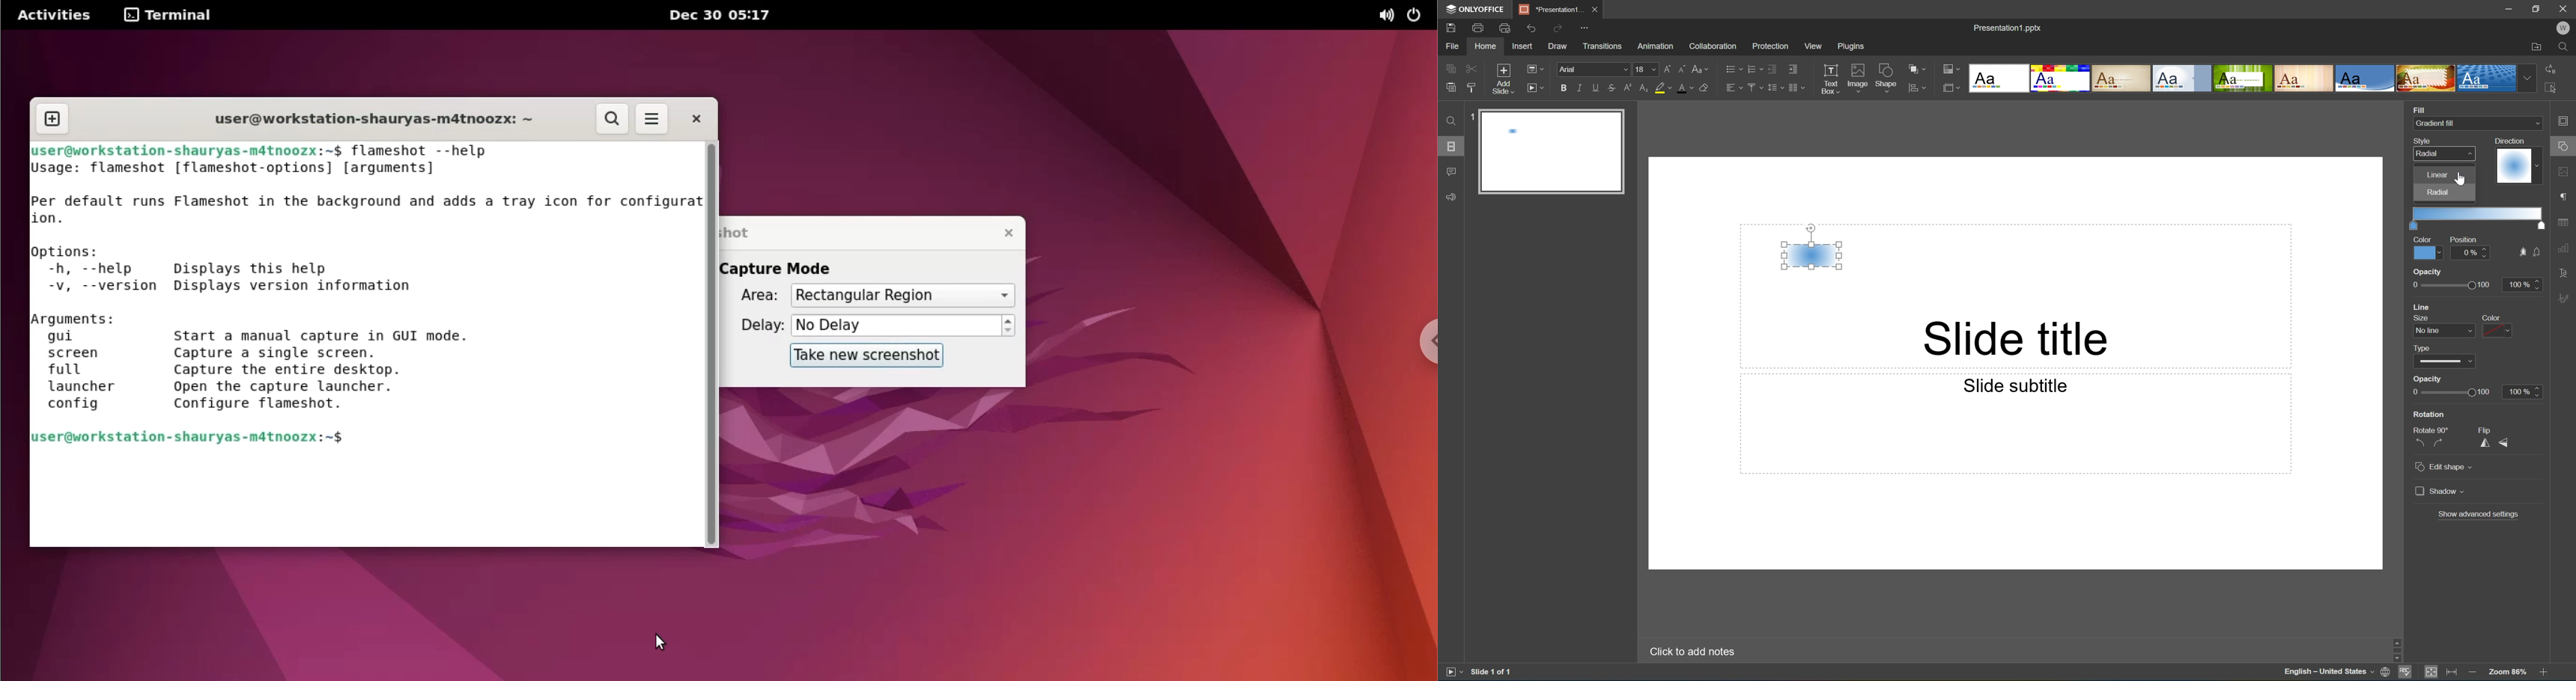 This screenshot has width=2576, height=700. I want to click on Presentation1..., so click(1548, 9).